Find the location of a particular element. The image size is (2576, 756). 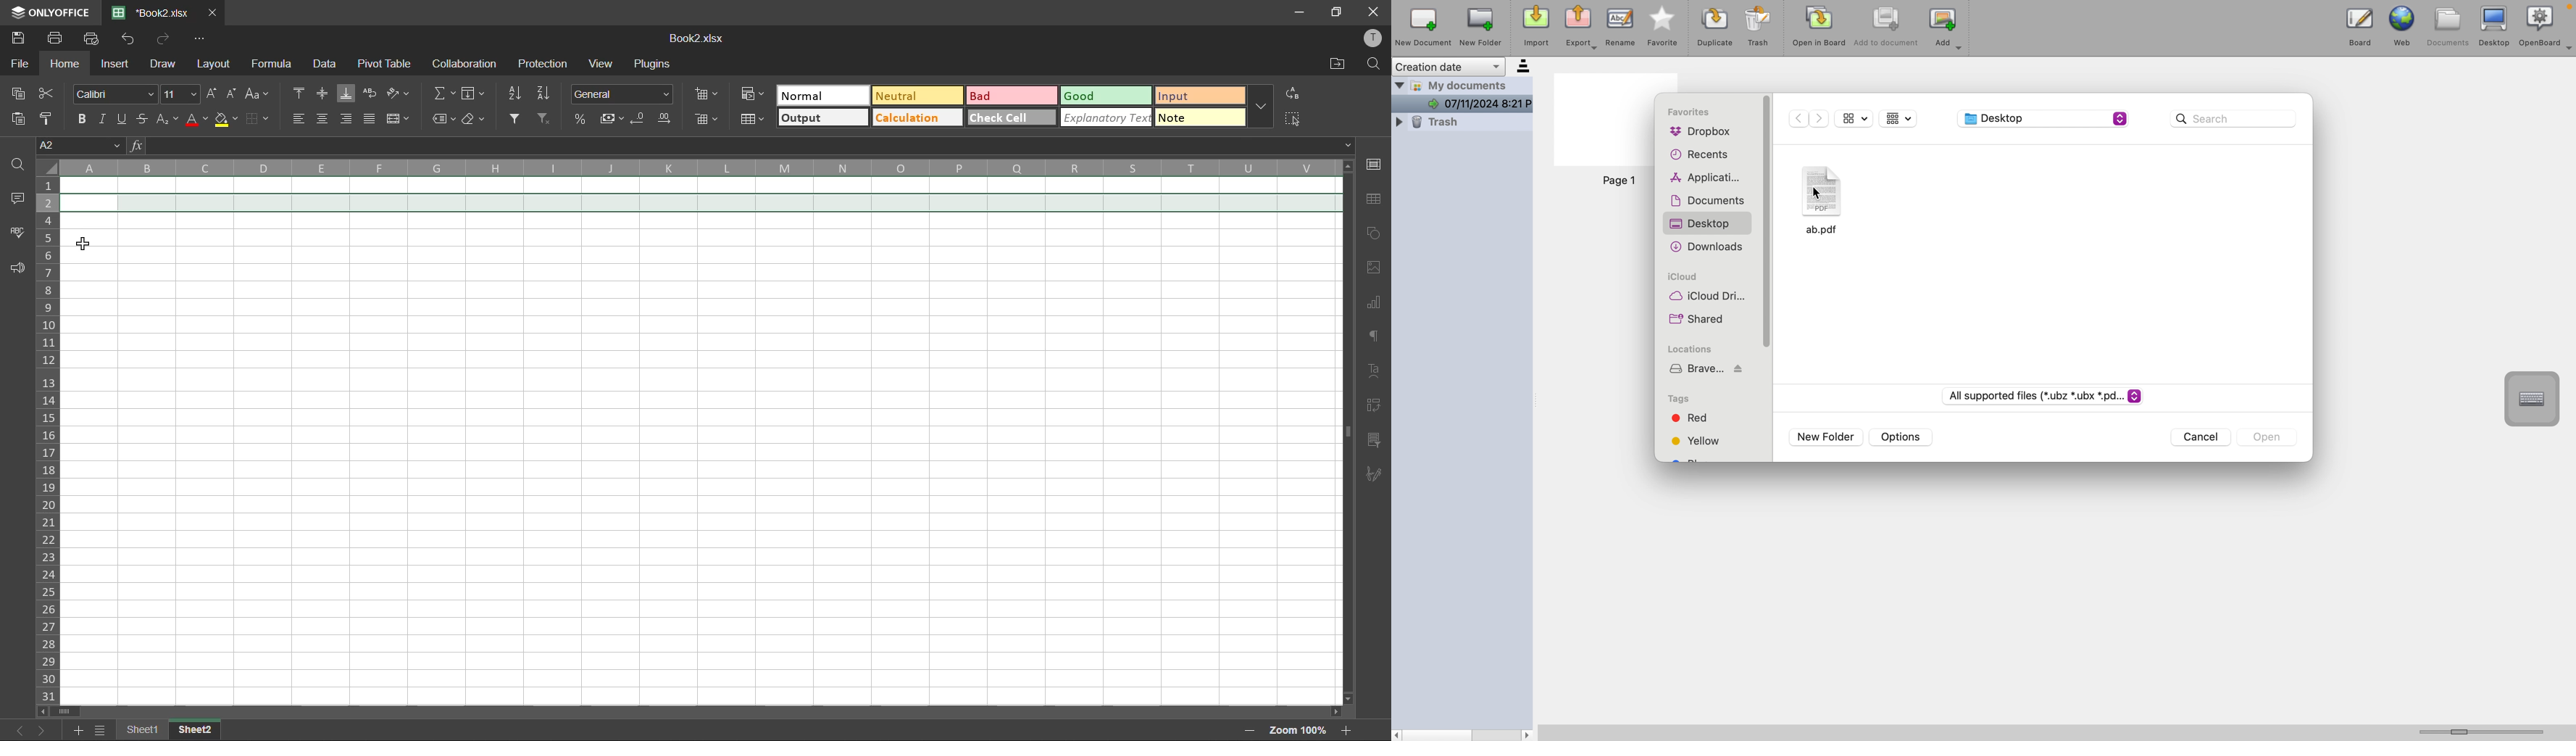

conditional formatting is located at coordinates (754, 93).